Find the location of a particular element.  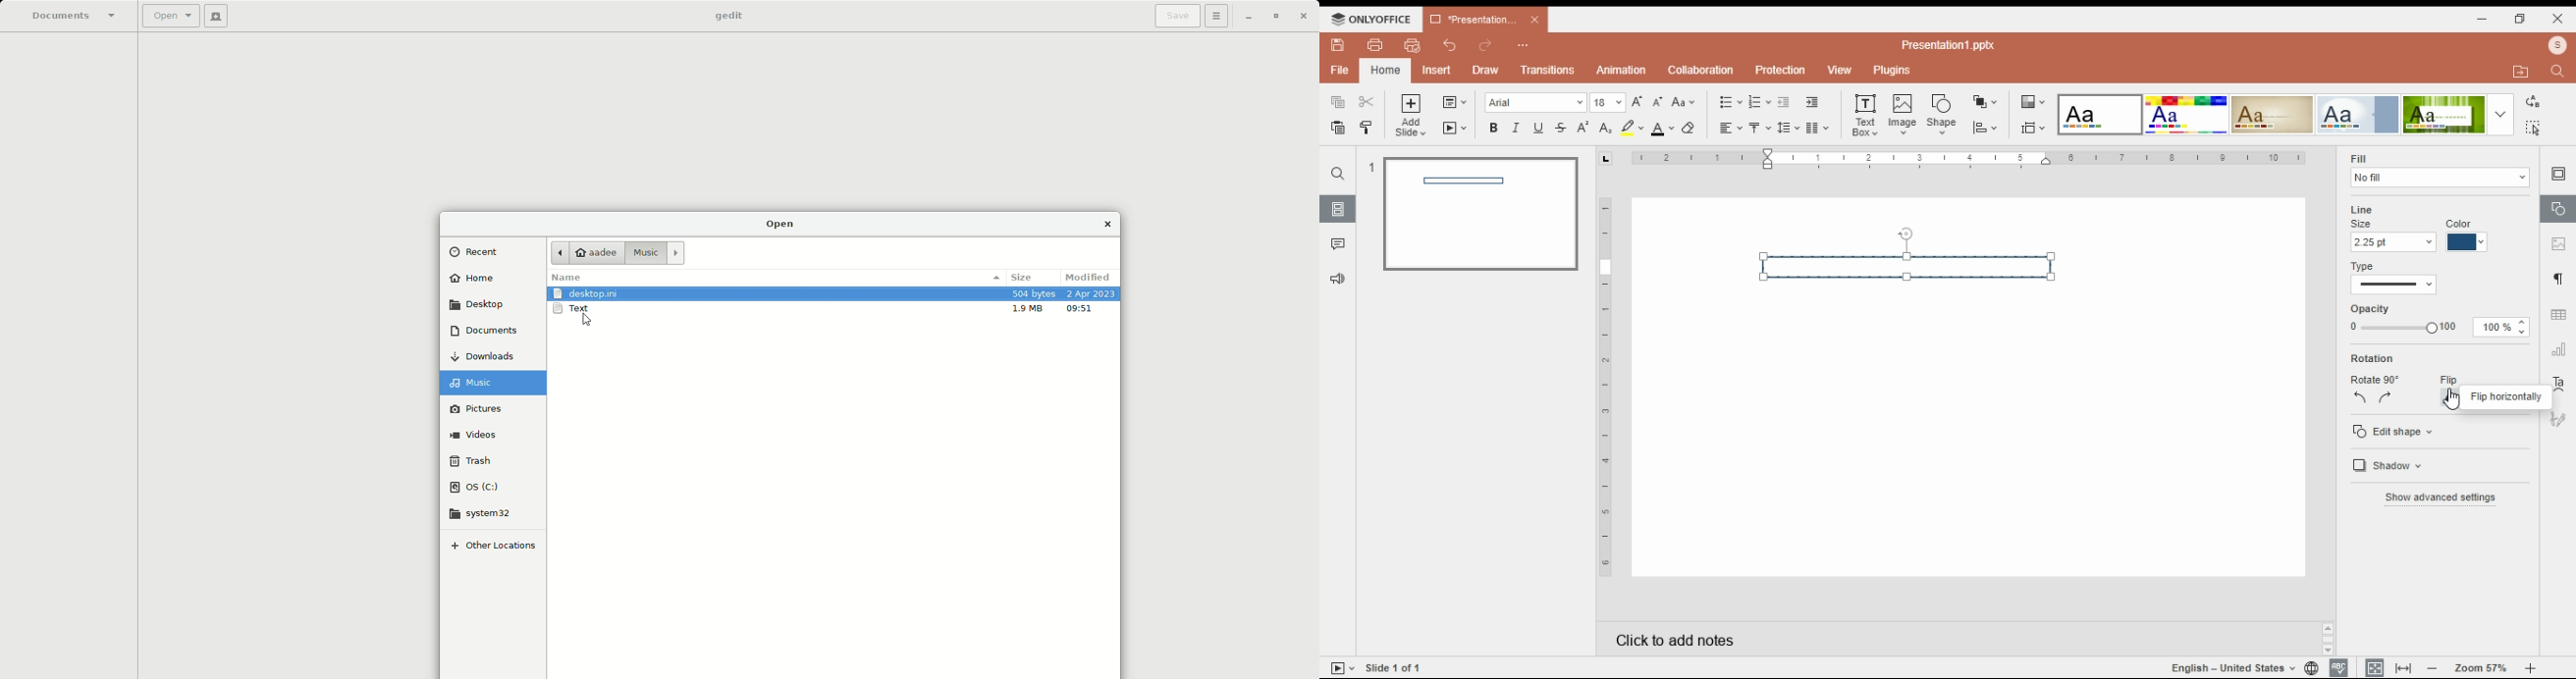

1 is located at coordinates (1369, 167).